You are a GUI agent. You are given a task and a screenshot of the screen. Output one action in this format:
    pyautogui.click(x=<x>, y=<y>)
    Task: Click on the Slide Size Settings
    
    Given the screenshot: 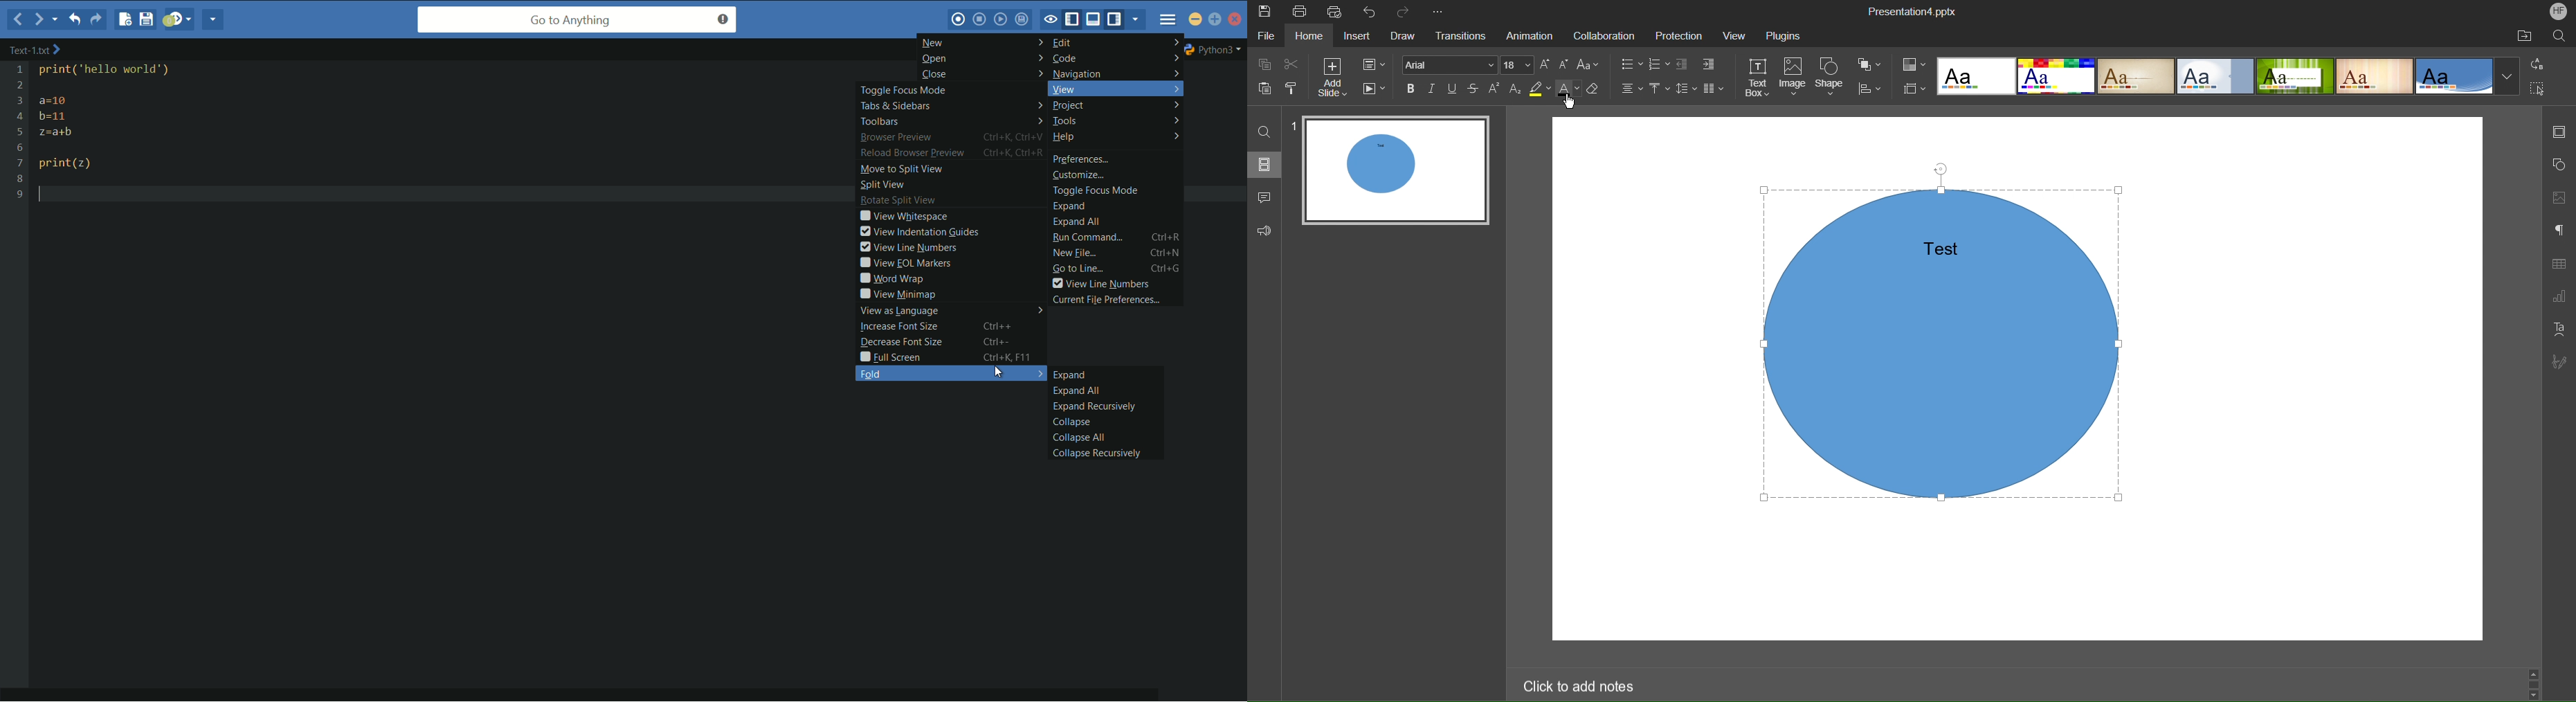 What is the action you would take?
    pyautogui.click(x=1916, y=90)
    